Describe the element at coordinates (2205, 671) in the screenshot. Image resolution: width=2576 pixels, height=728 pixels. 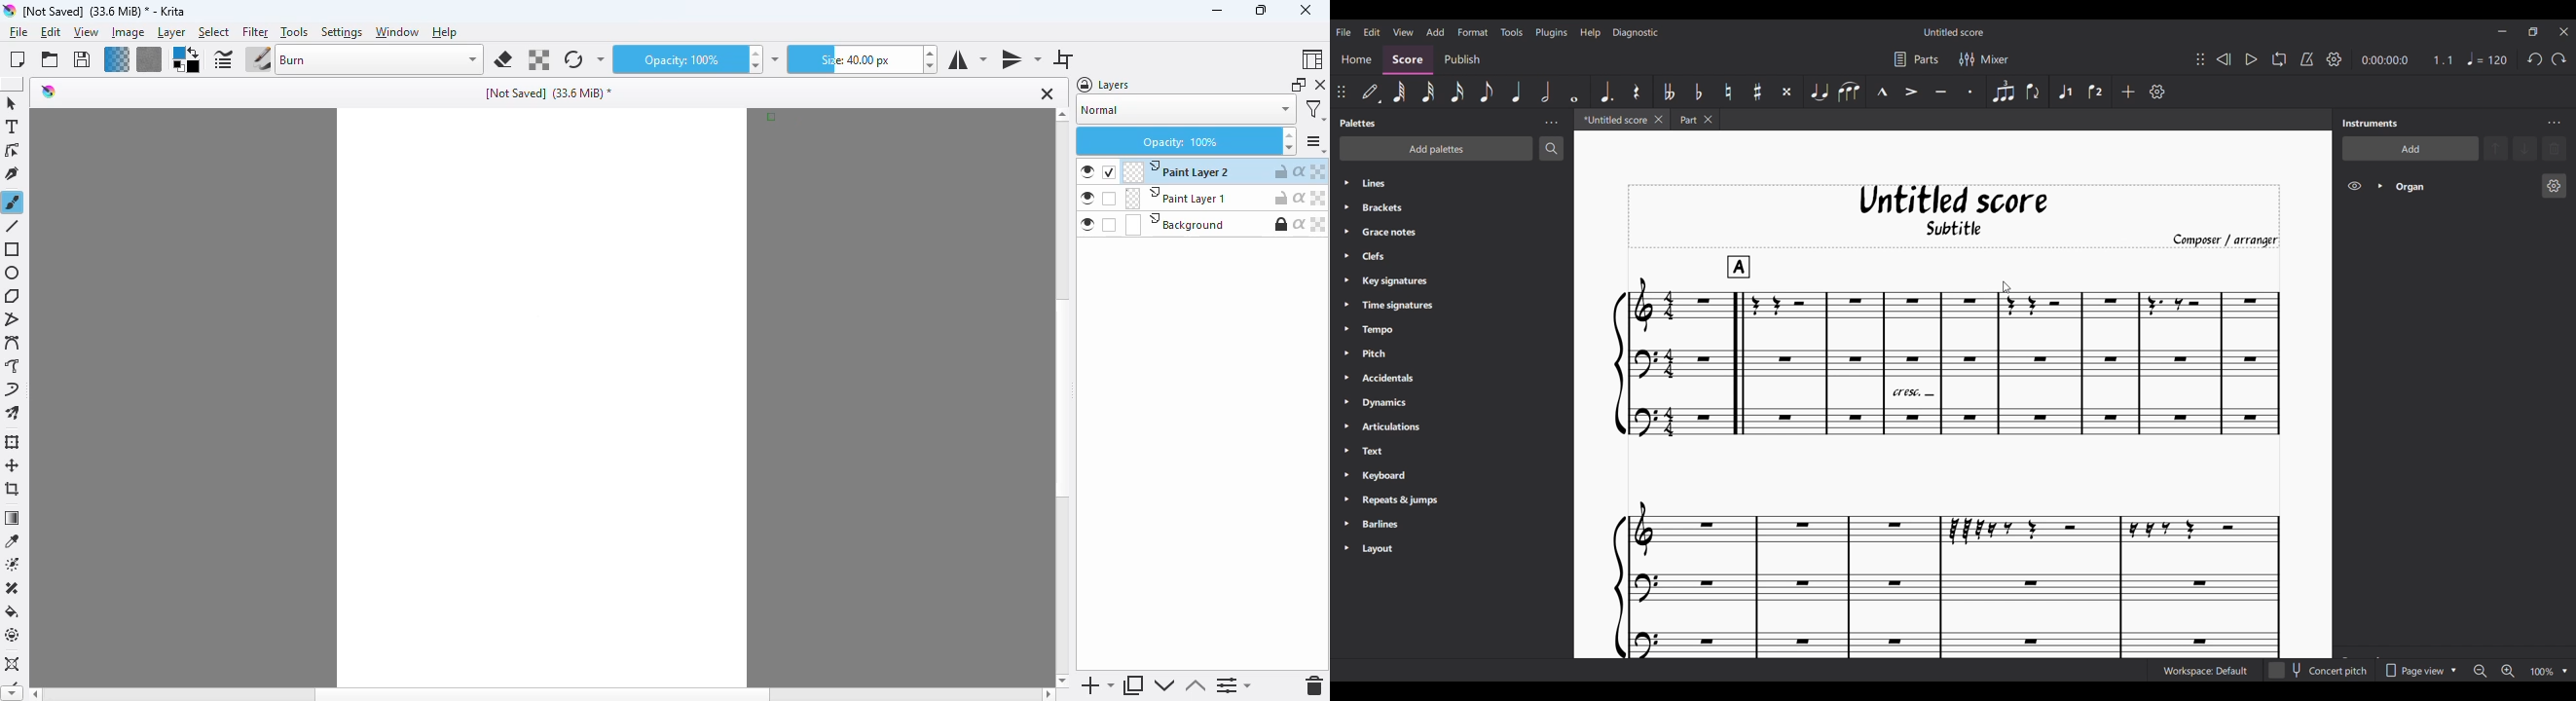
I see `Current workspace setting` at that location.